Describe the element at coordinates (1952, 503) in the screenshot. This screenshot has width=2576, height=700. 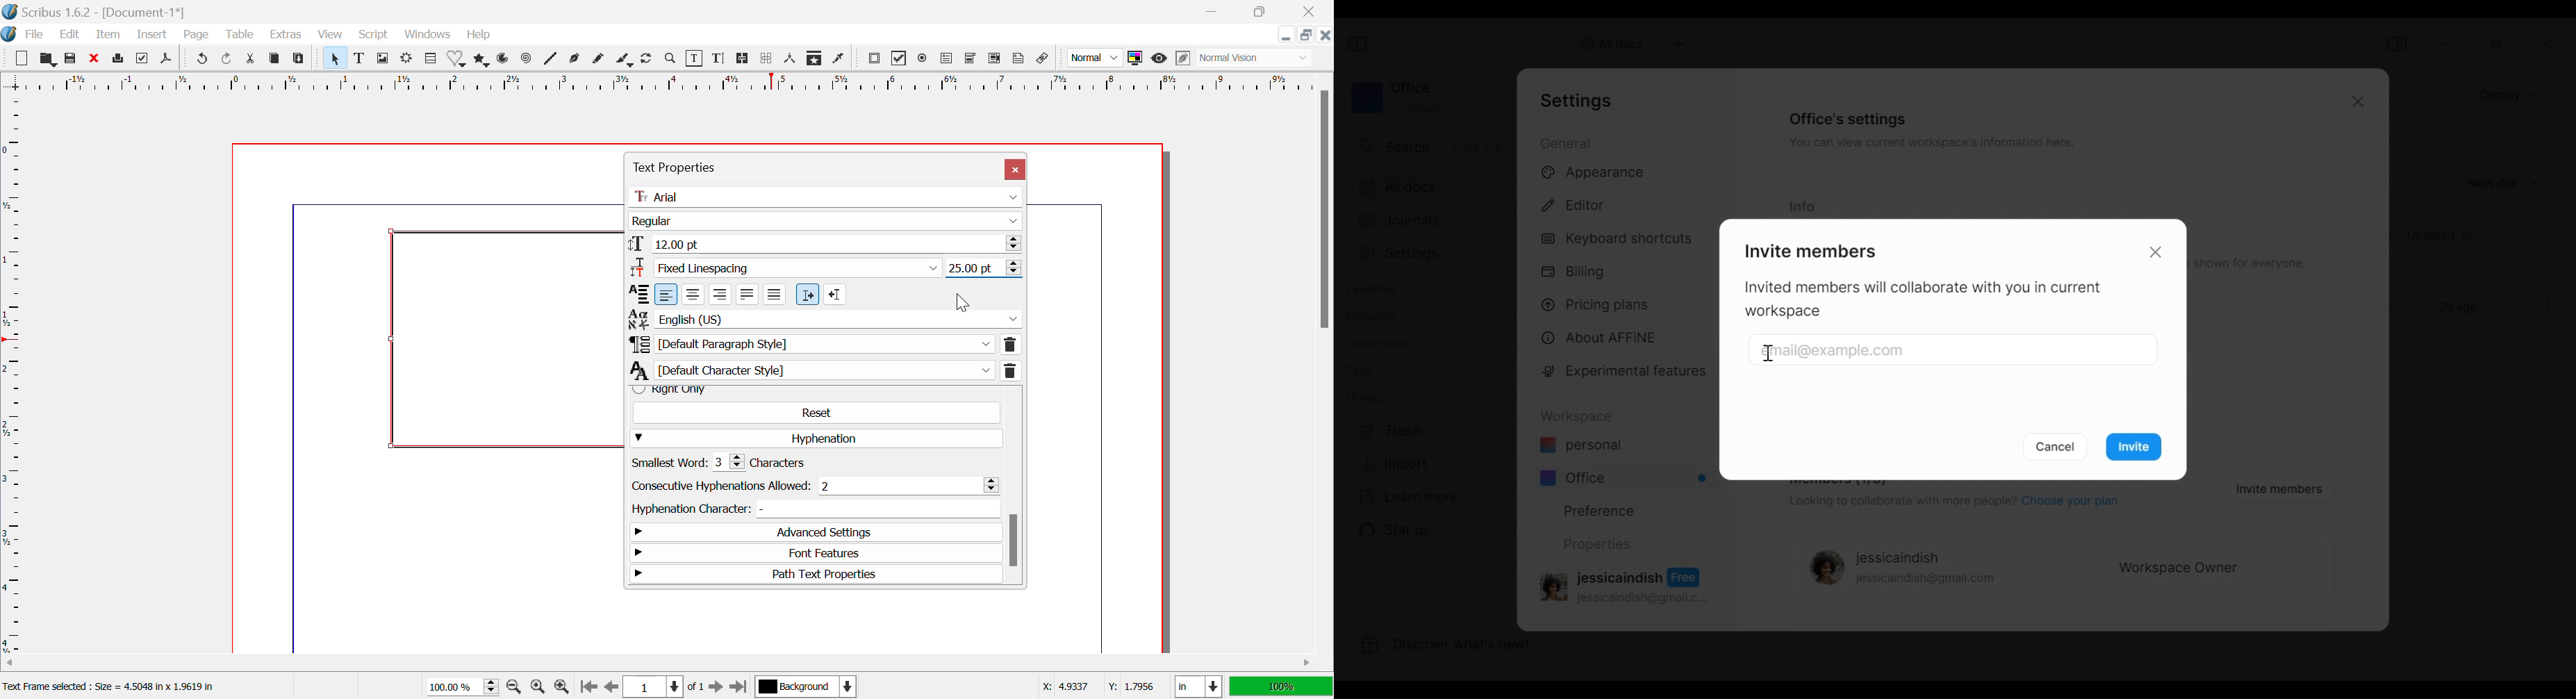
I see `Looking to collaborate with more people? Choose your plan` at that location.